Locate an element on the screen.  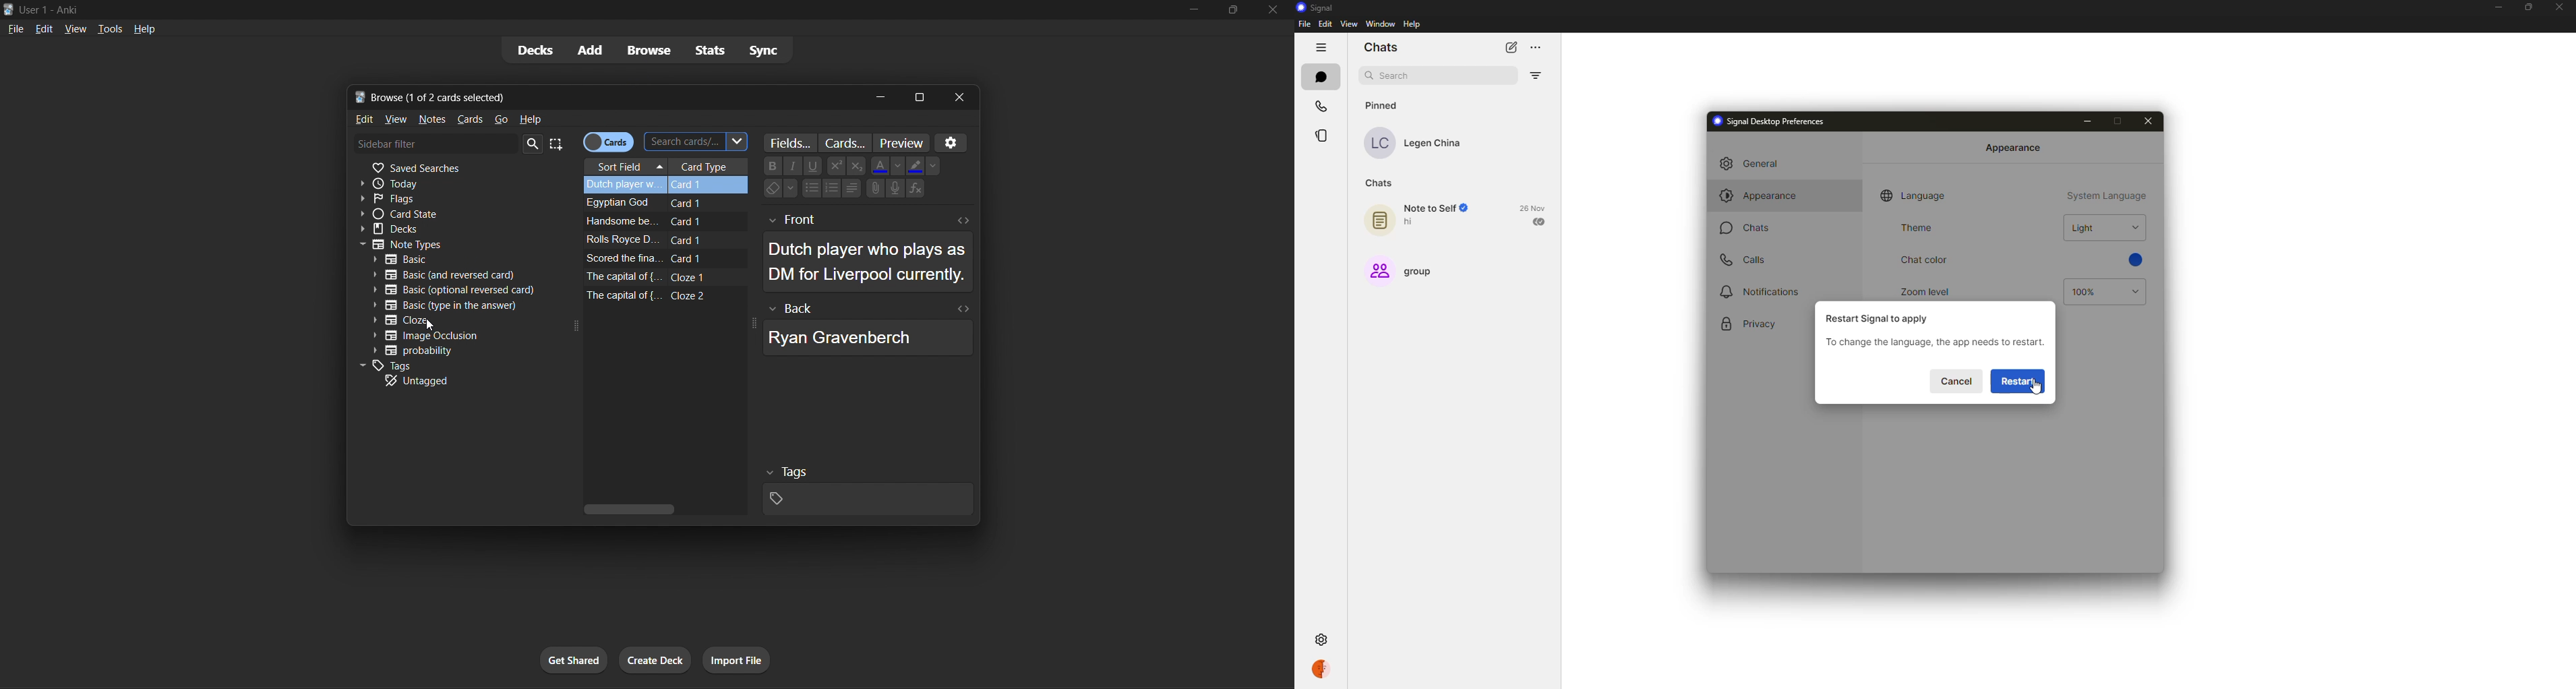
go is located at coordinates (504, 121).